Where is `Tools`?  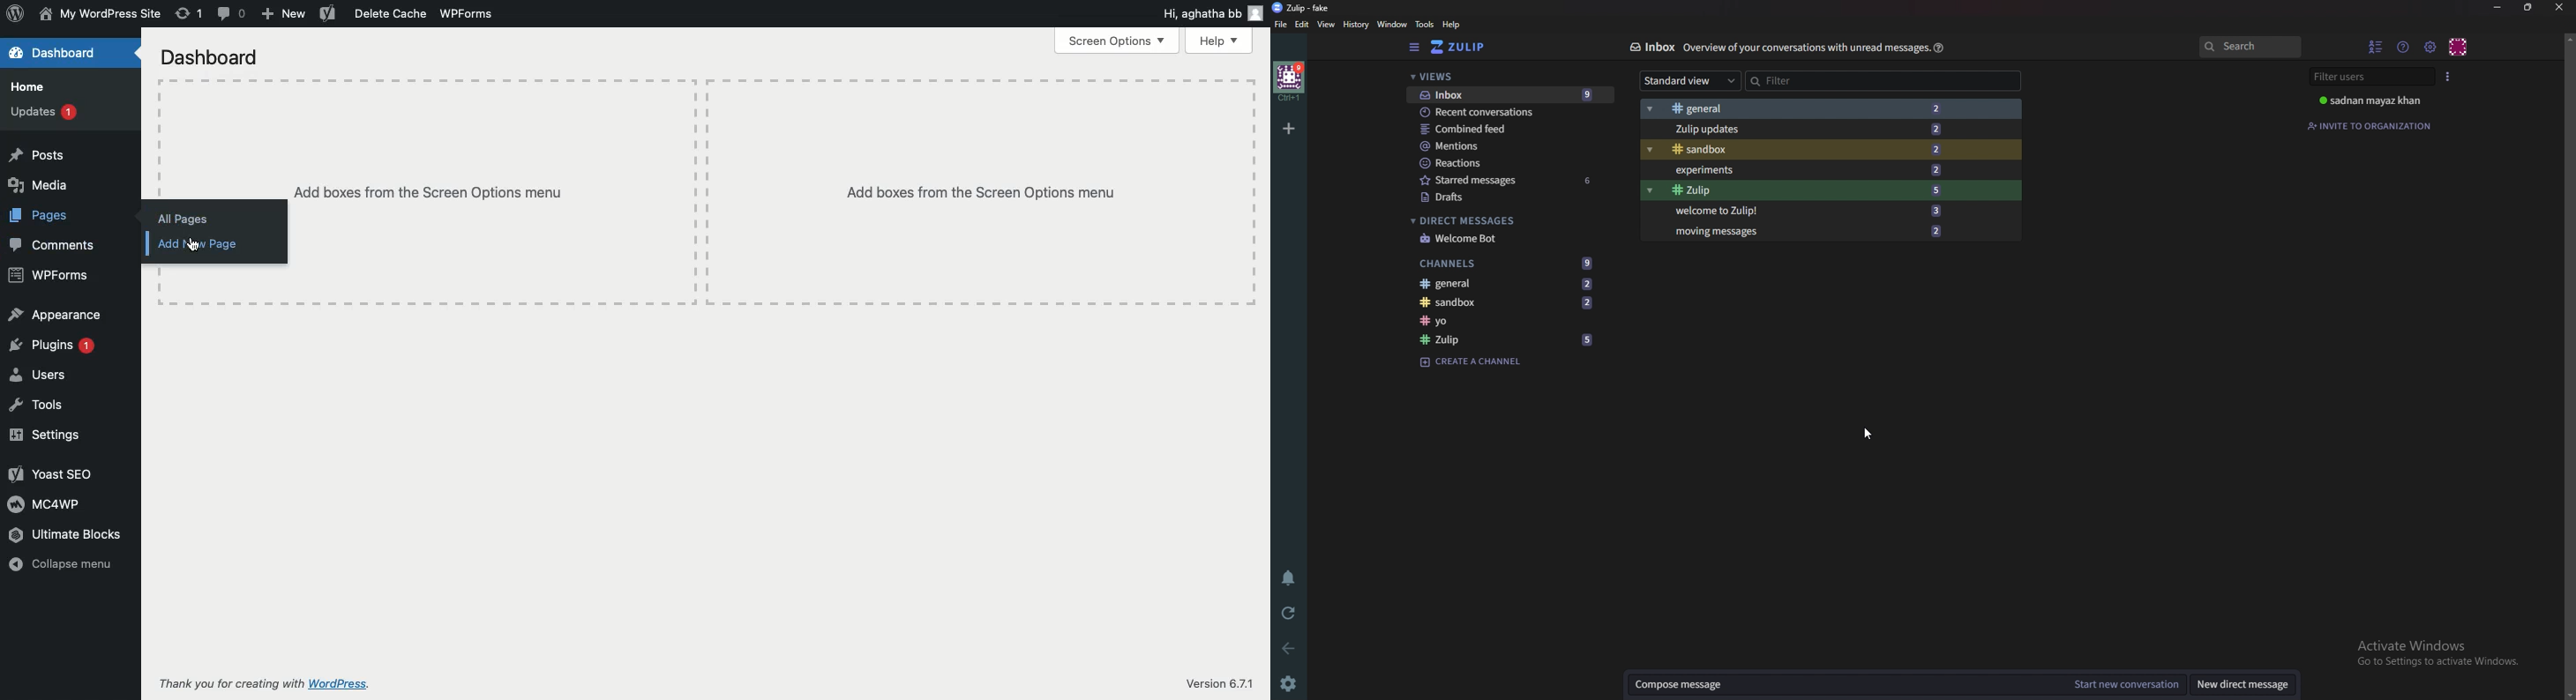 Tools is located at coordinates (1425, 25).